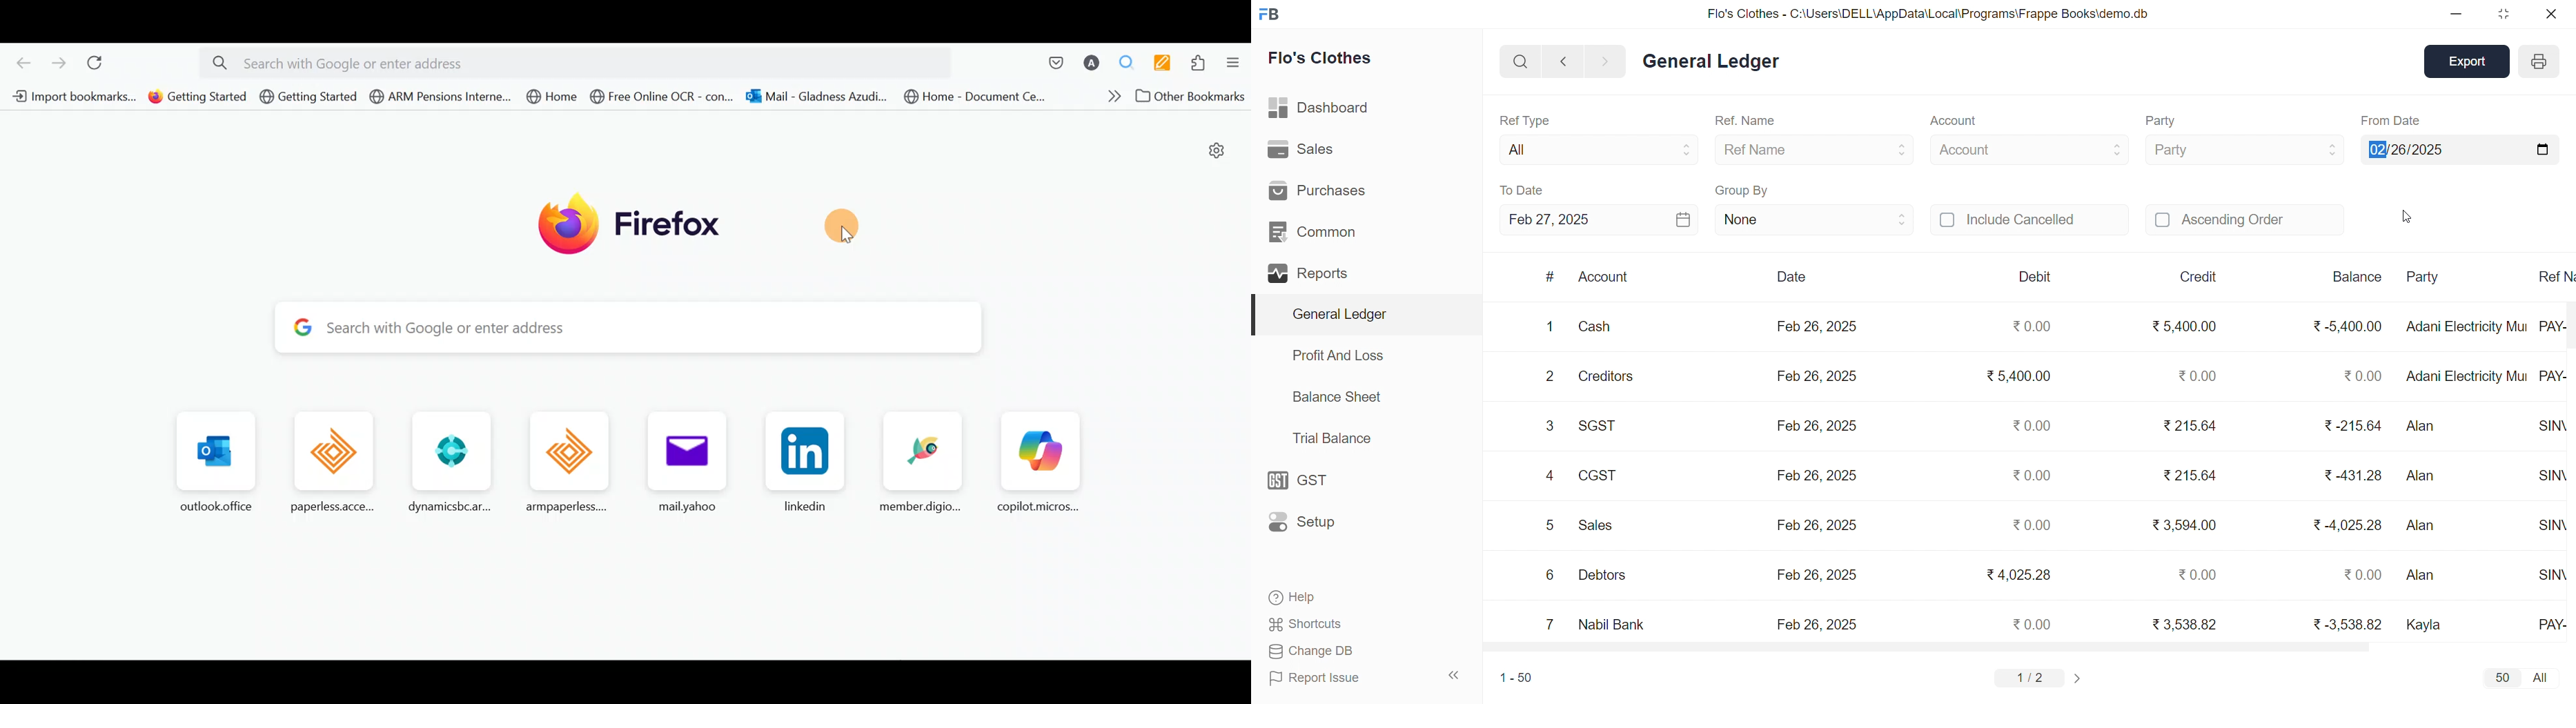 Image resolution: width=2576 pixels, height=728 pixels. I want to click on Party, so click(2163, 121).